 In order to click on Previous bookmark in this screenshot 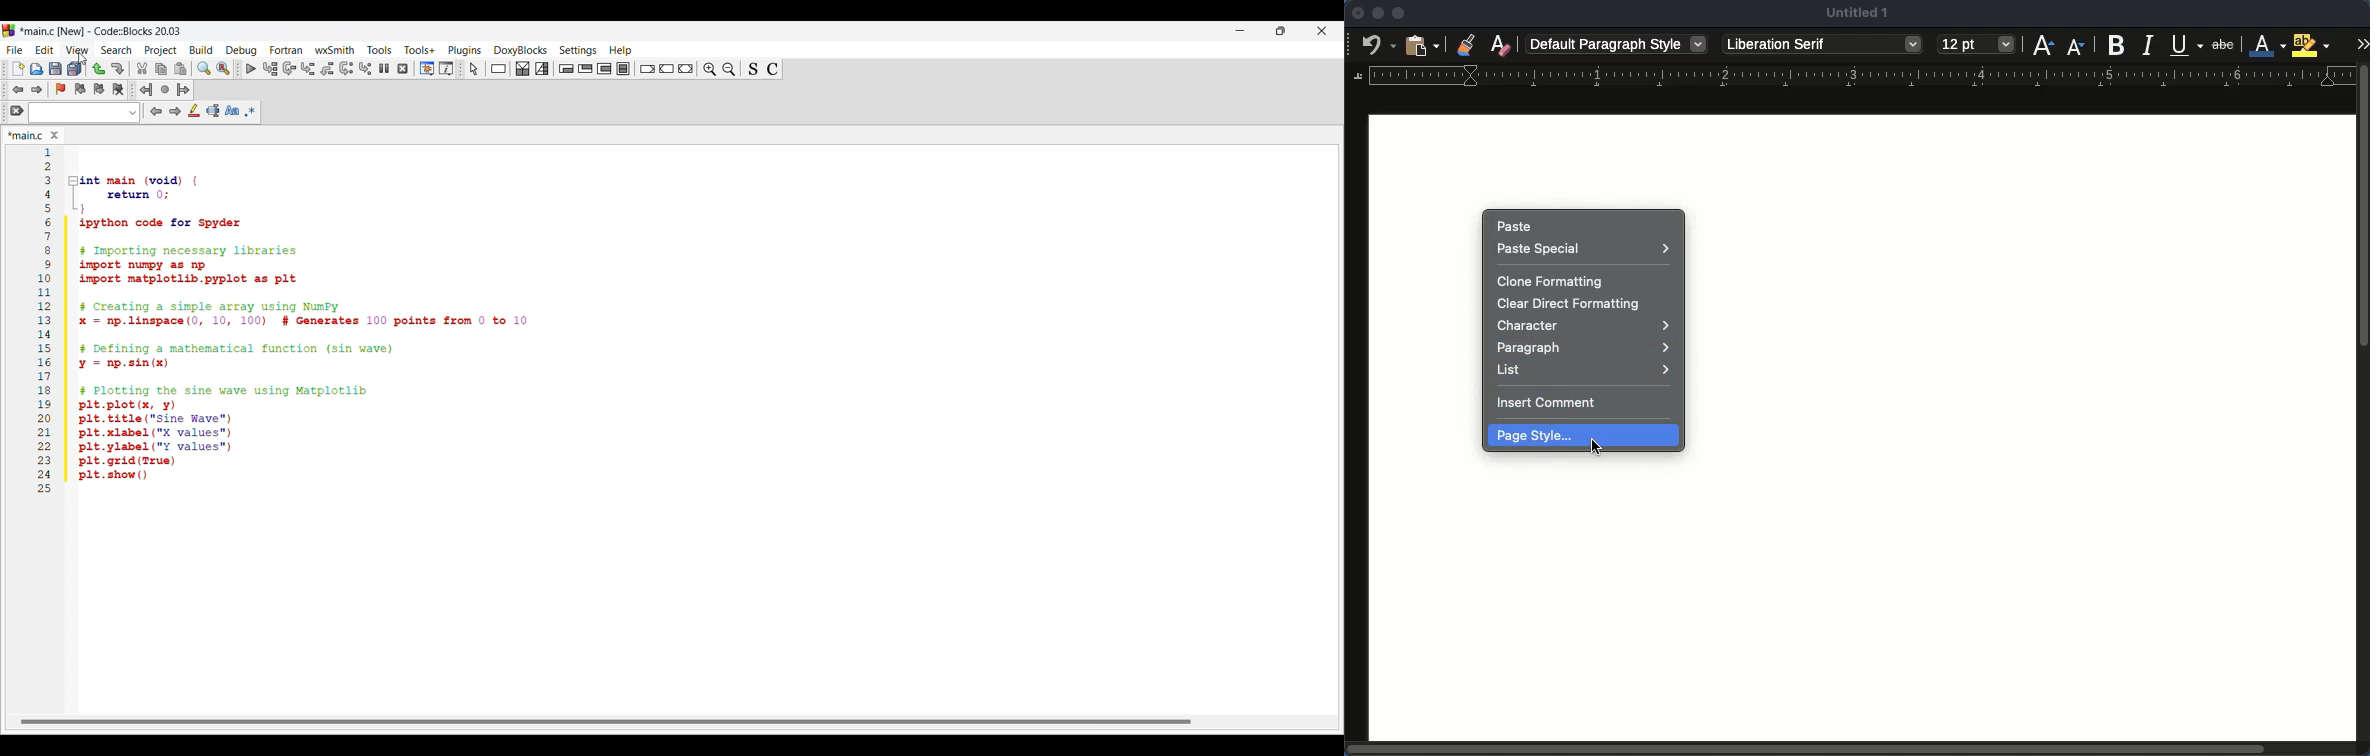, I will do `click(80, 90)`.